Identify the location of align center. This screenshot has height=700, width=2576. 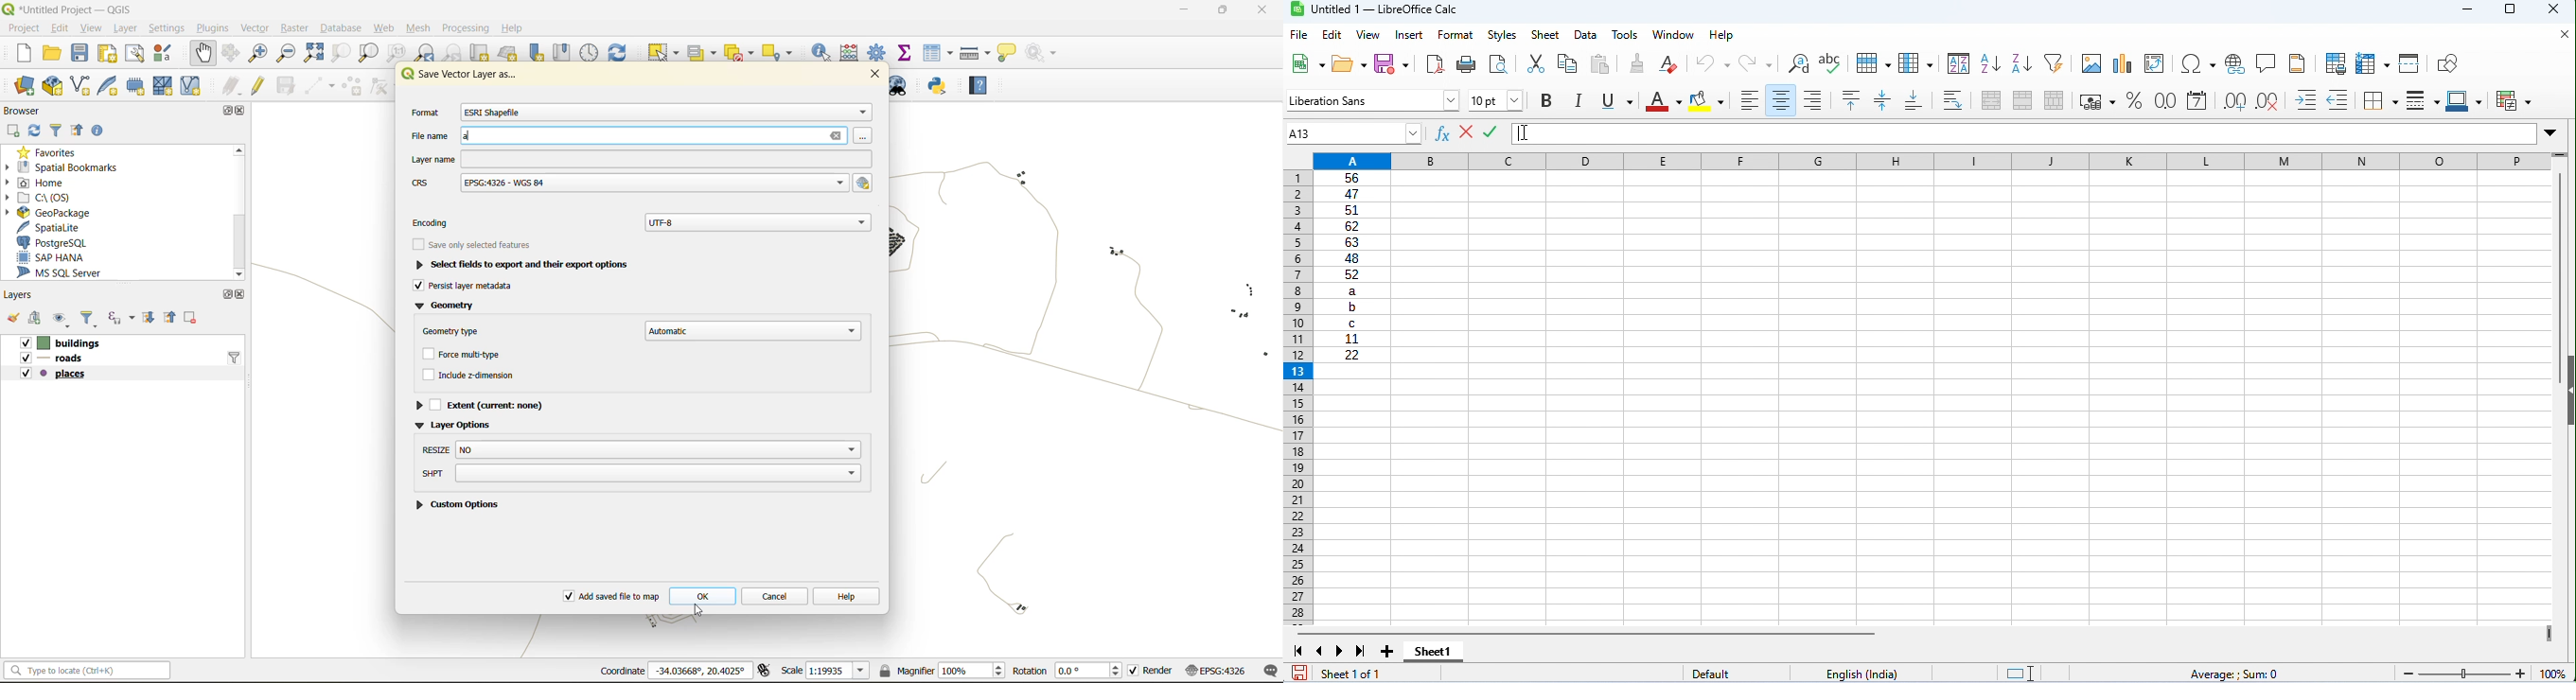
(1779, 100).